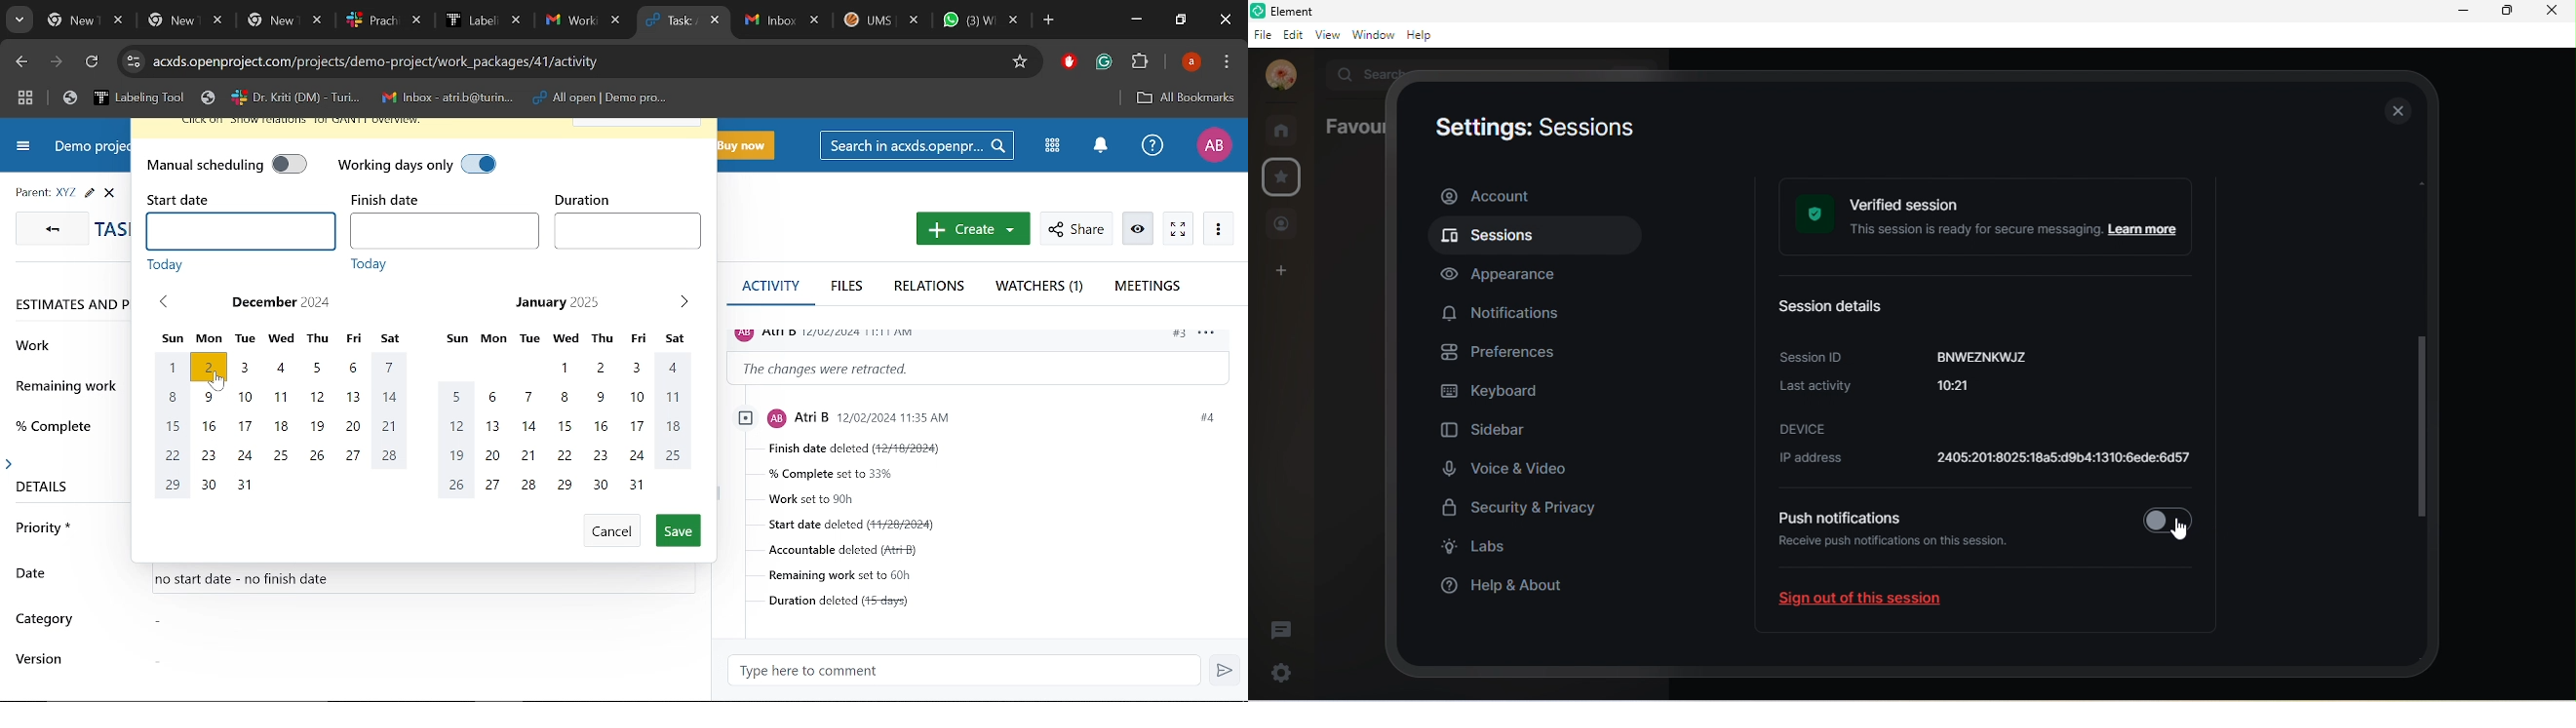 This screenshot has width=2576, height=728. I want to click on no start date - no finish date, so click(259, 578).